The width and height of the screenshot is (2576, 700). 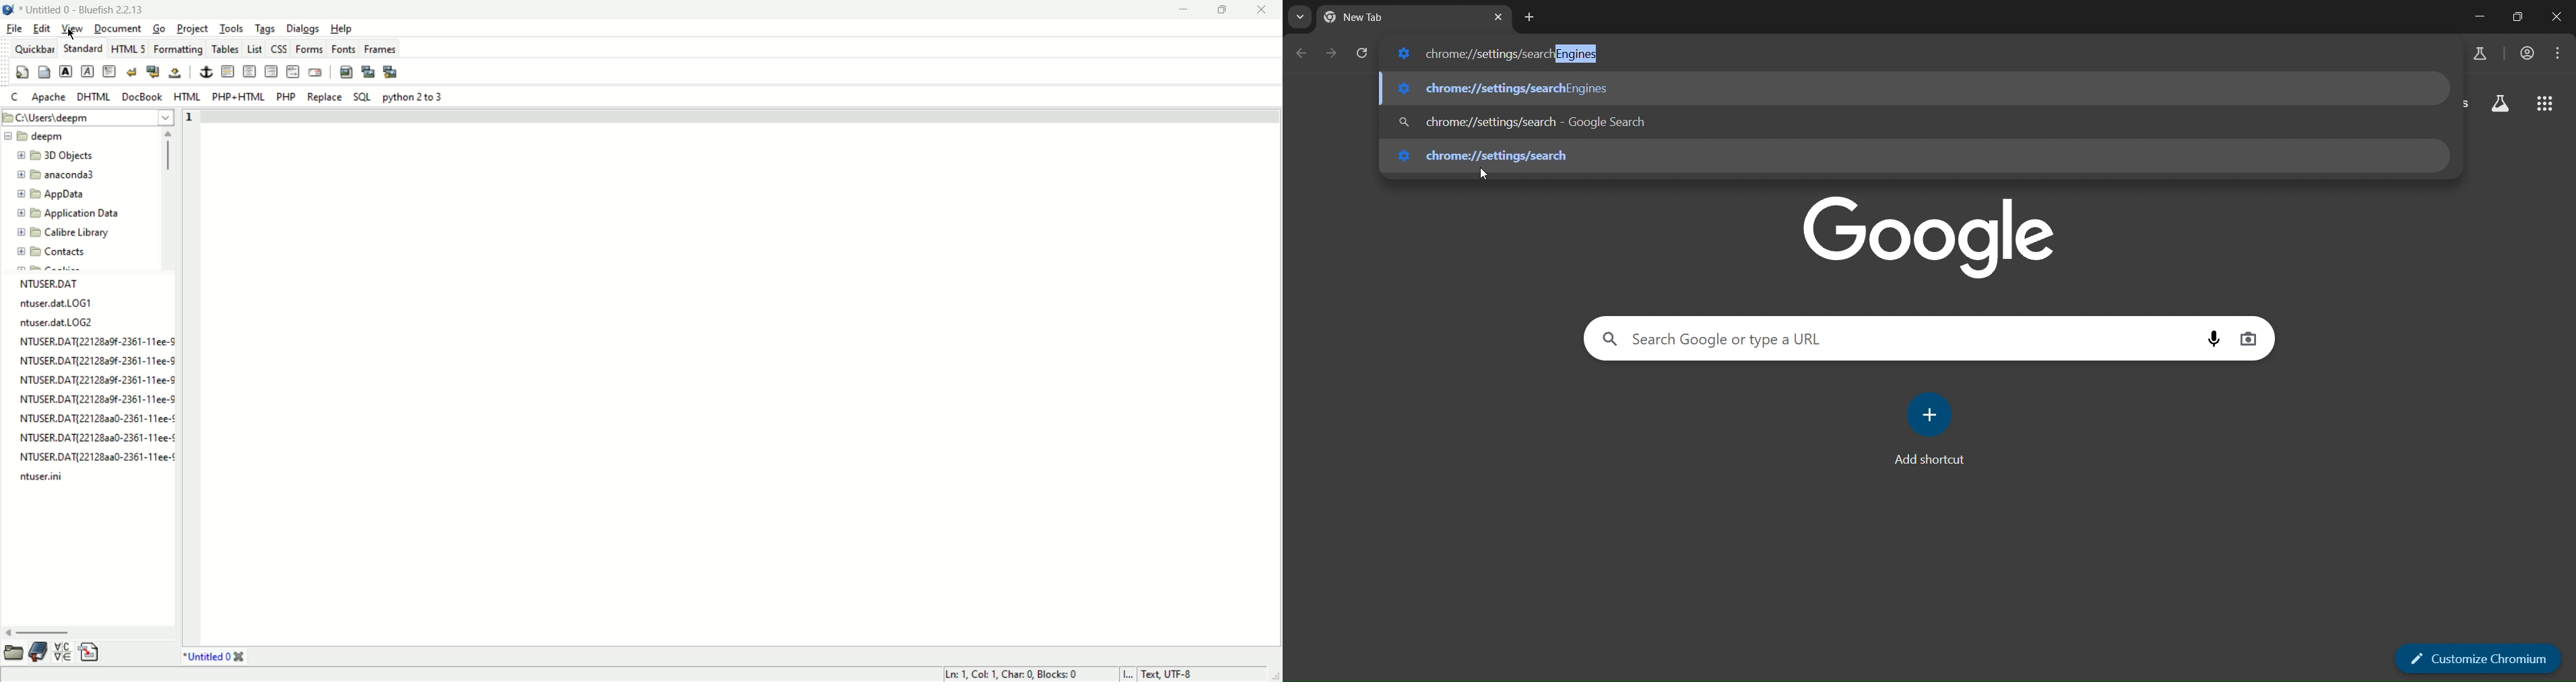 What do you see at coordinates (128, 47) in the screenshot?
I see `HTML 5` at bounding box center [128, 47].